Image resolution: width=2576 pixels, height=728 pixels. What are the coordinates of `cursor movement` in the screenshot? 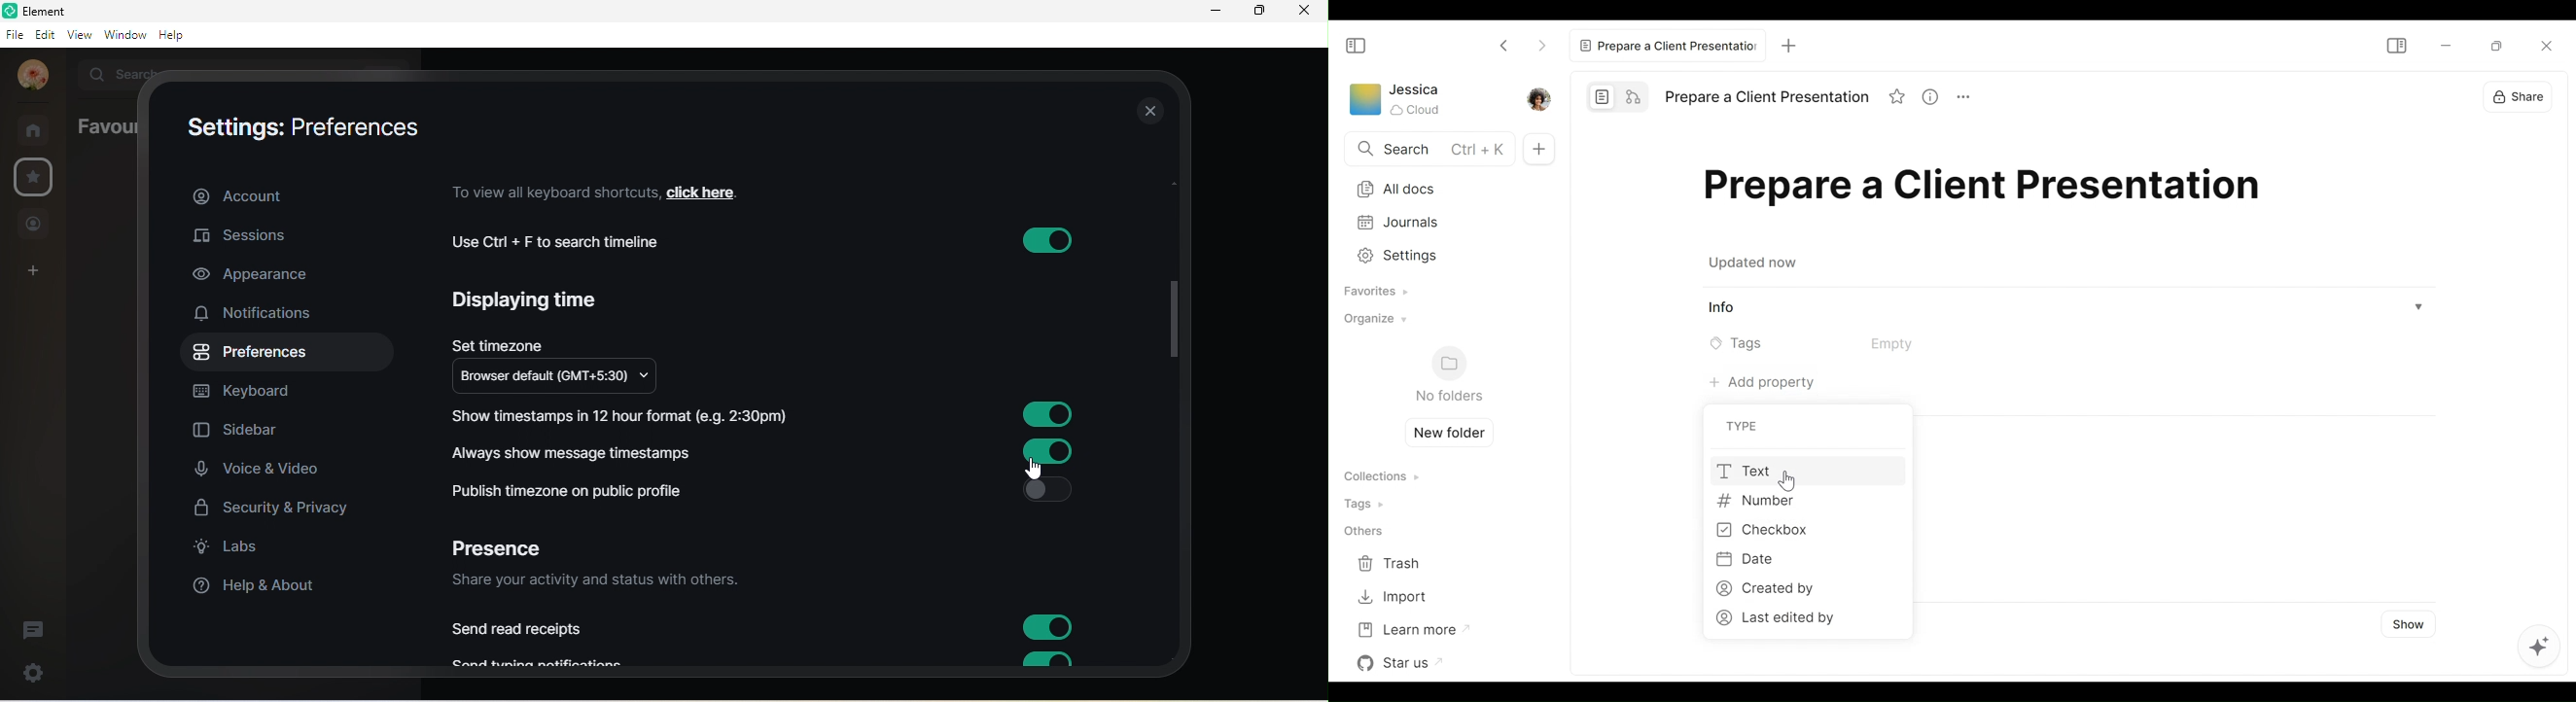 It's located at (1034, 465).